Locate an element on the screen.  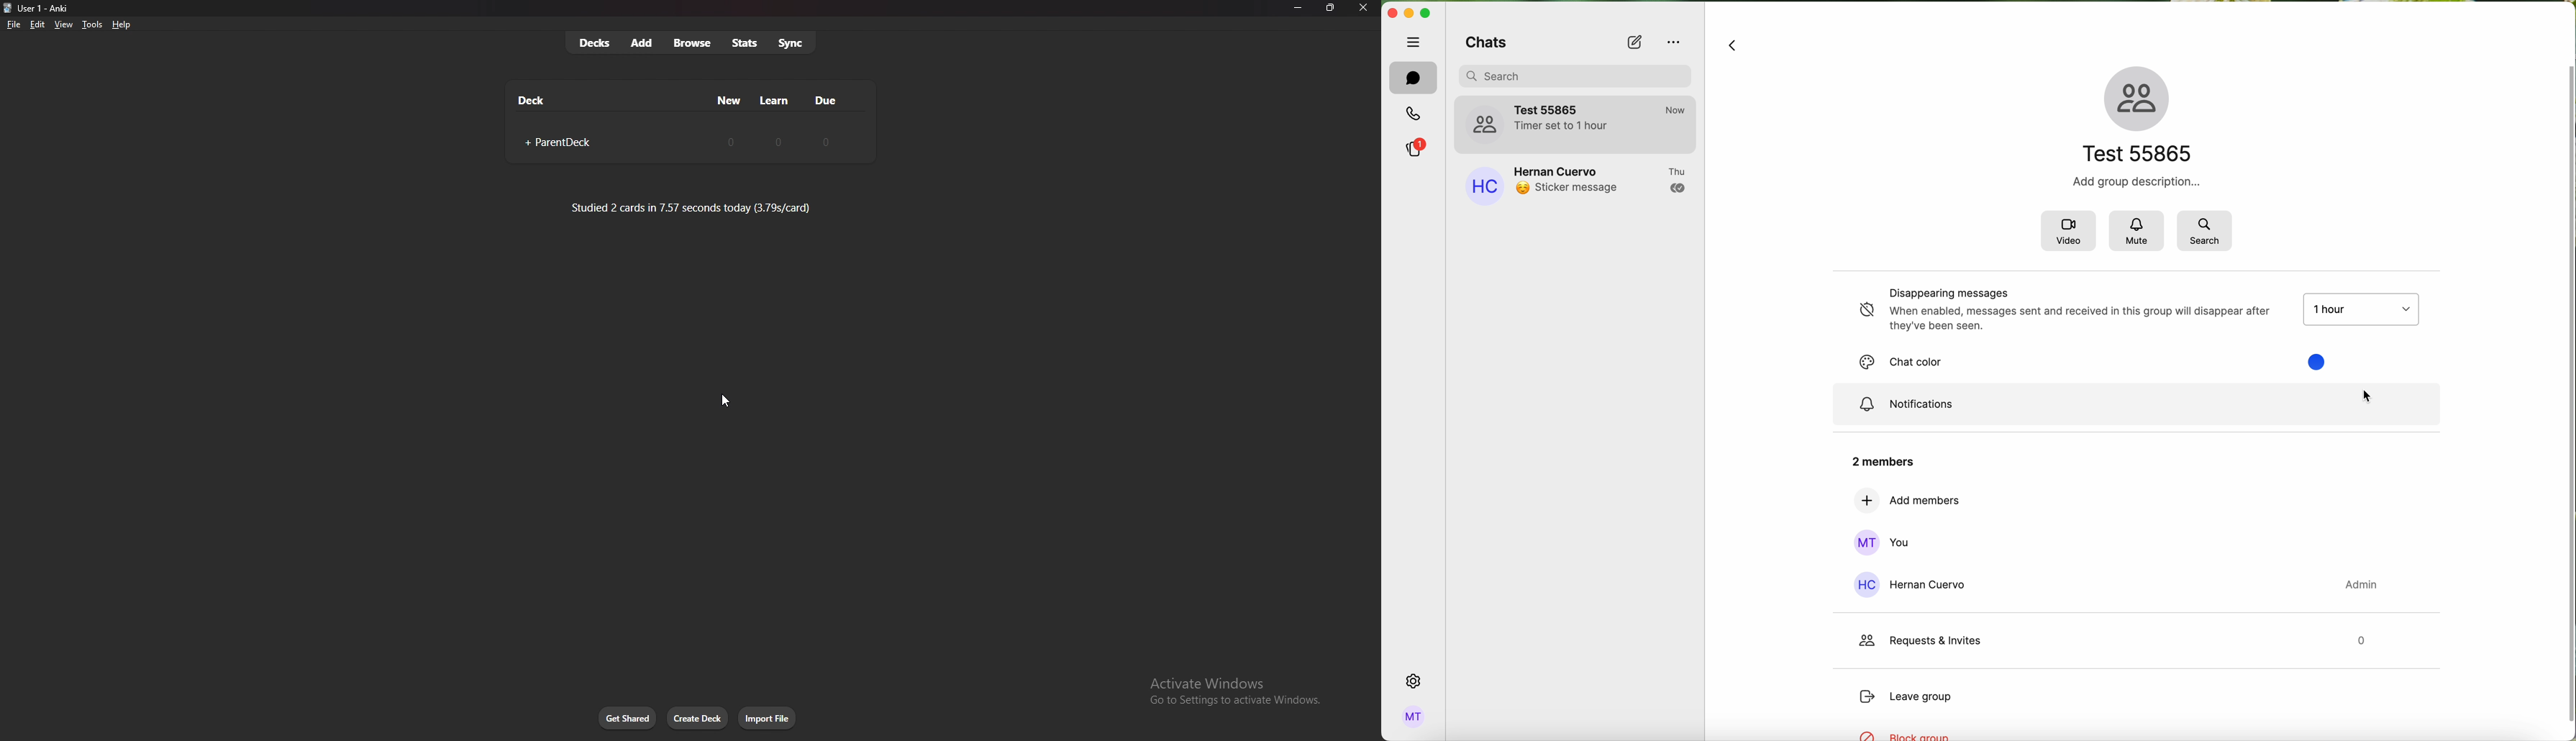
cursor is located at coordinates (723, 400).